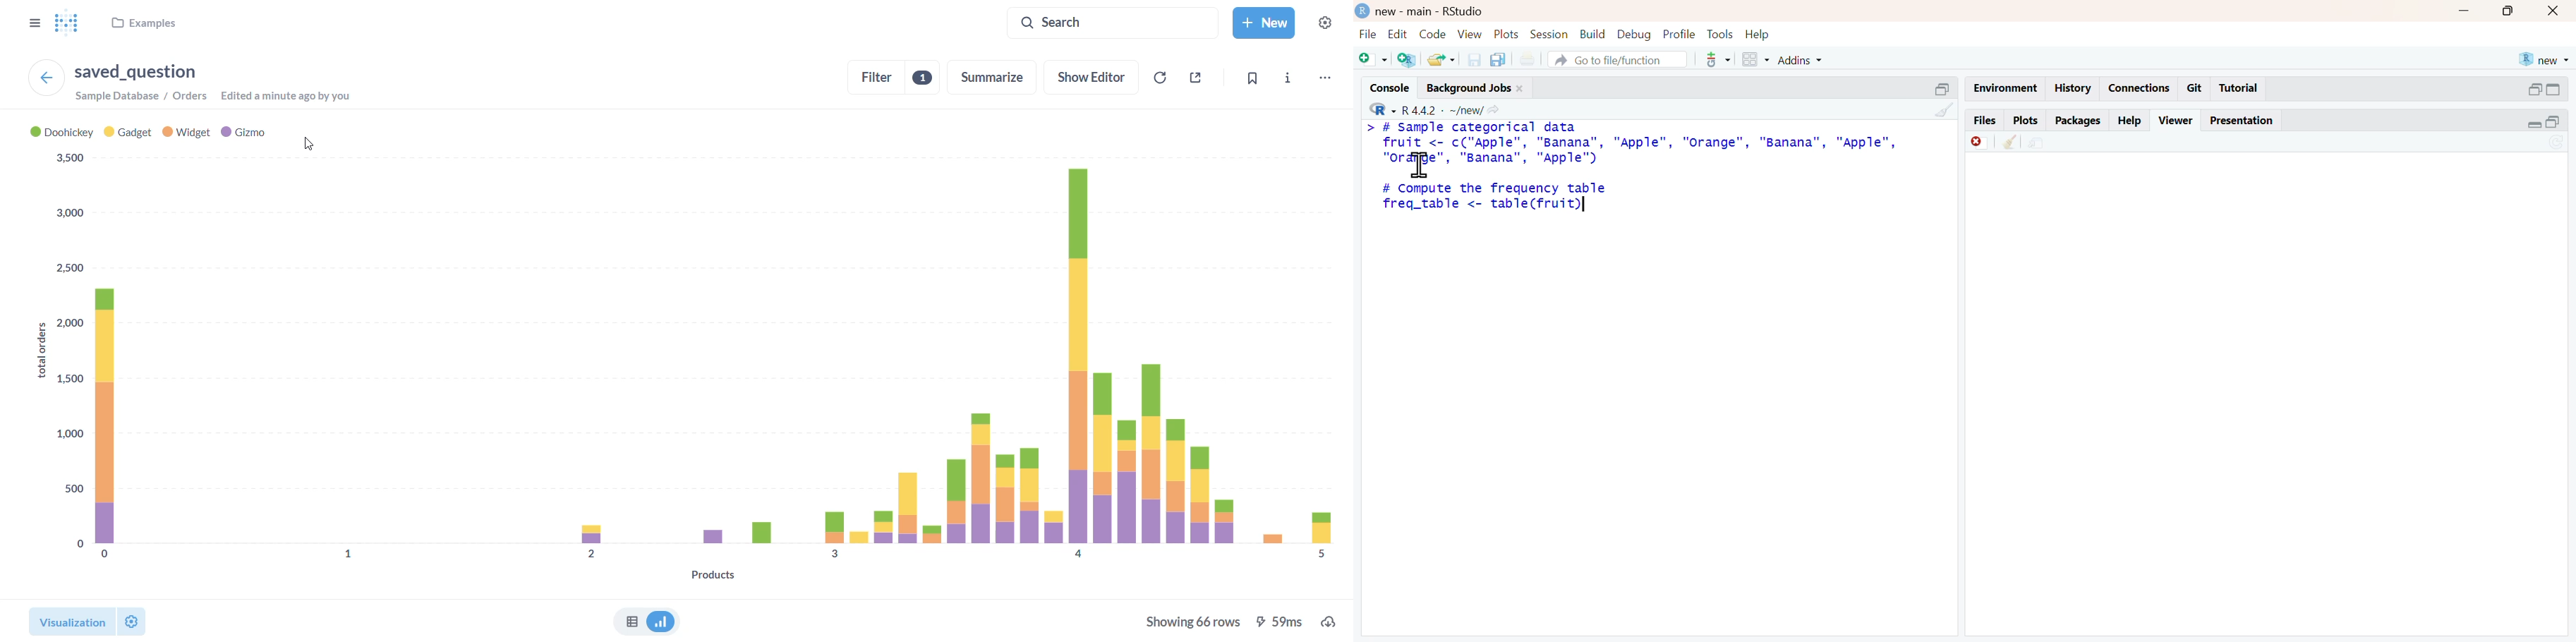 The image size is (2576, 644). Describe the element at coordinates (1500, 60) in the screenshot. I see `save all open documents` at that location.